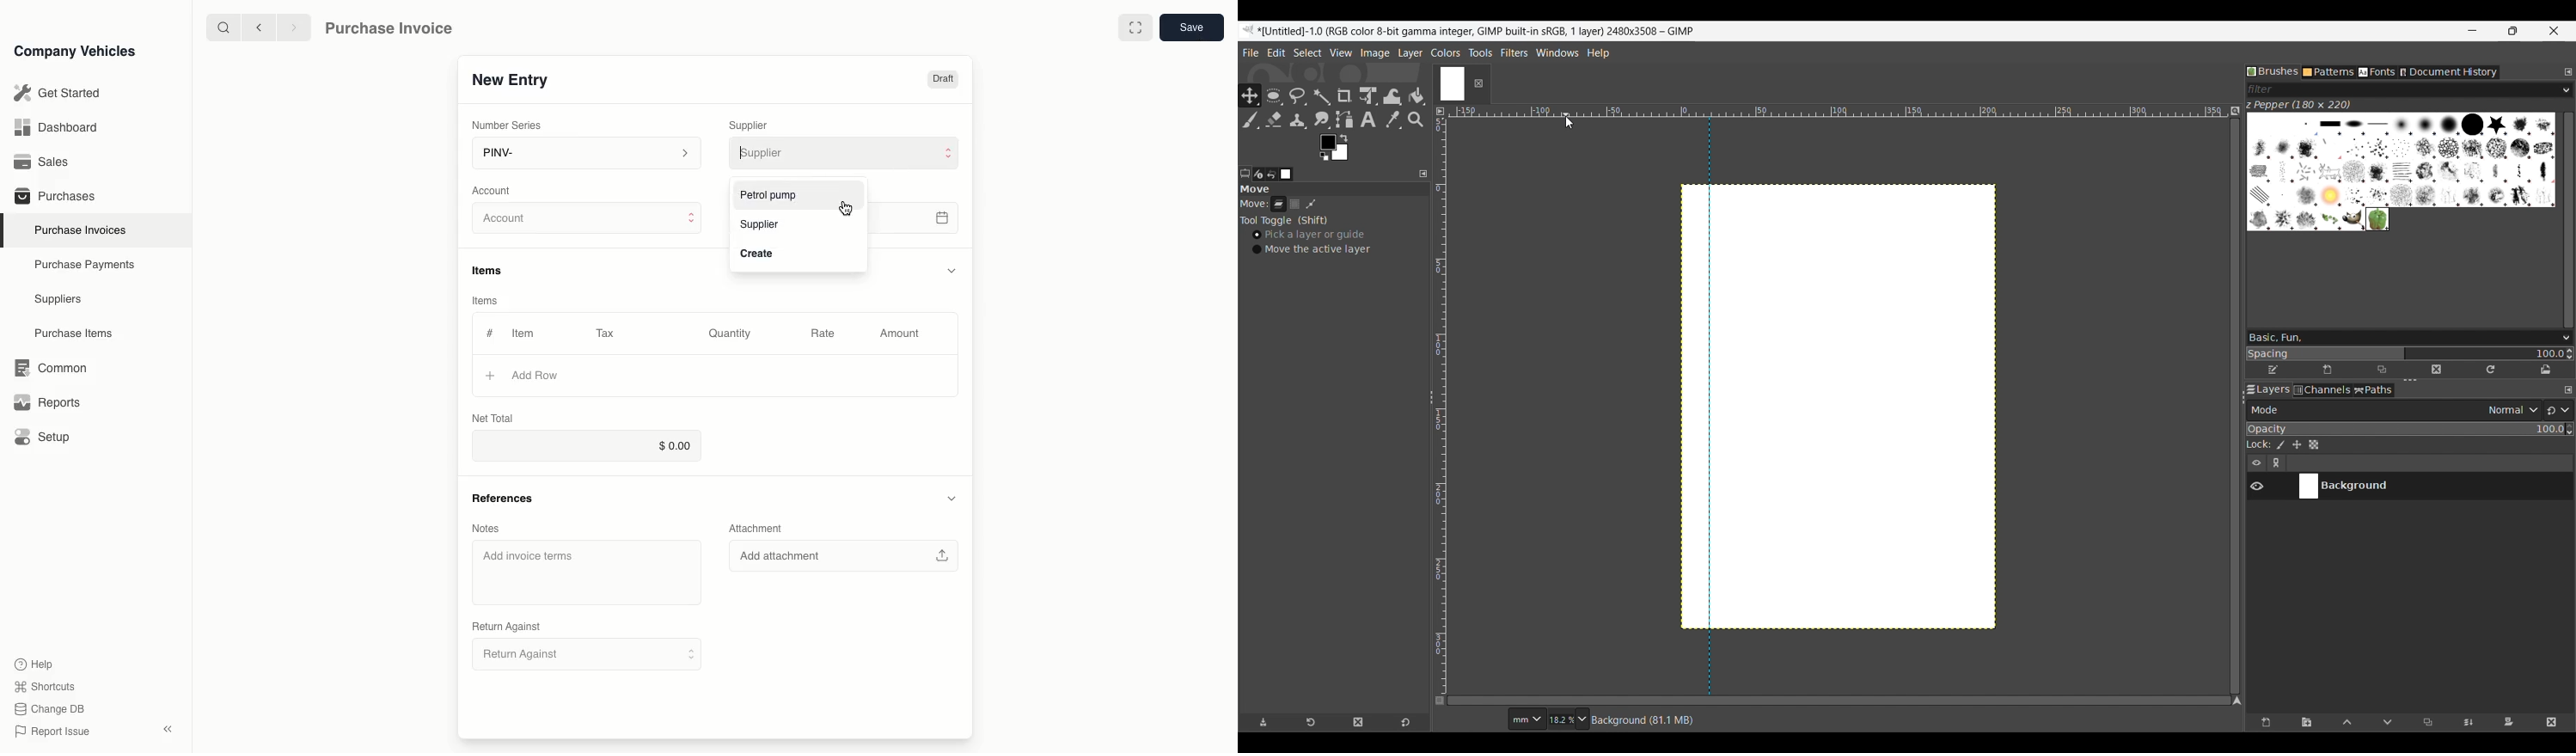 Image resolution: width=2576 pixels, height=756 pixels. What do you see at coordinates (1340, 52) in the screenshot?
I see `View menu` at bounding box center [1340, 52].